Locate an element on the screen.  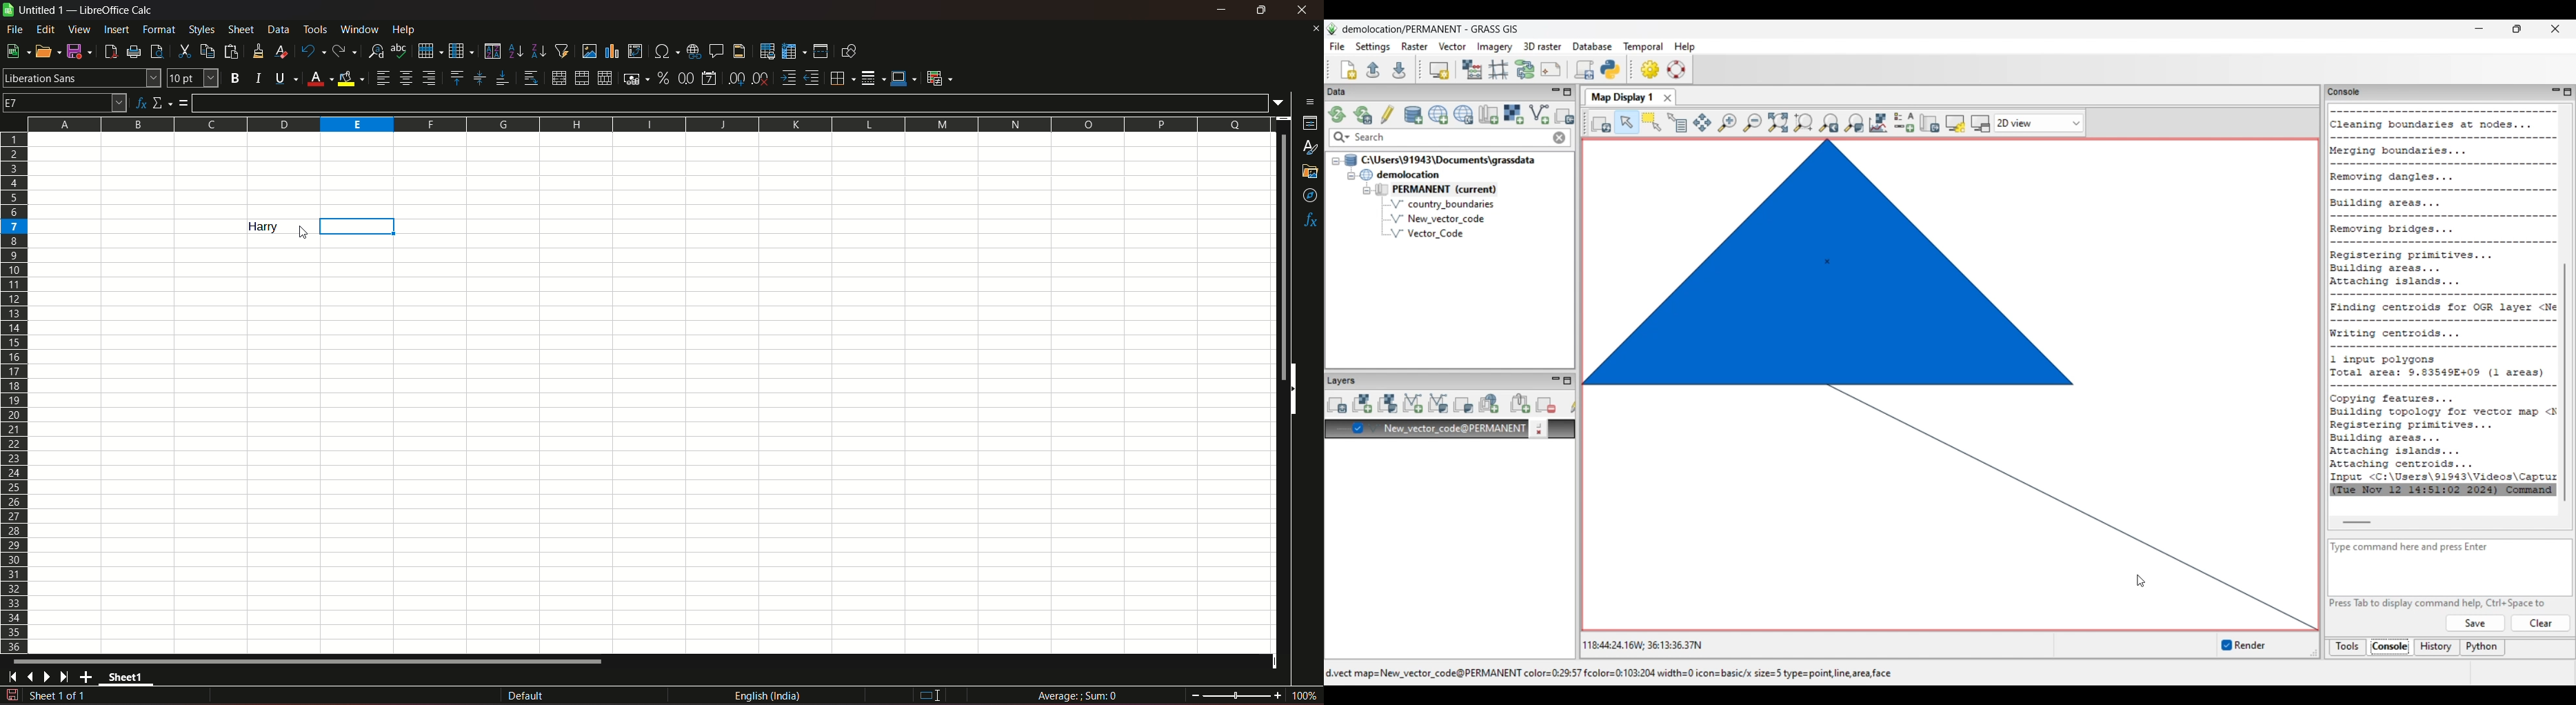
define print area is located at coordinates (767, 52).